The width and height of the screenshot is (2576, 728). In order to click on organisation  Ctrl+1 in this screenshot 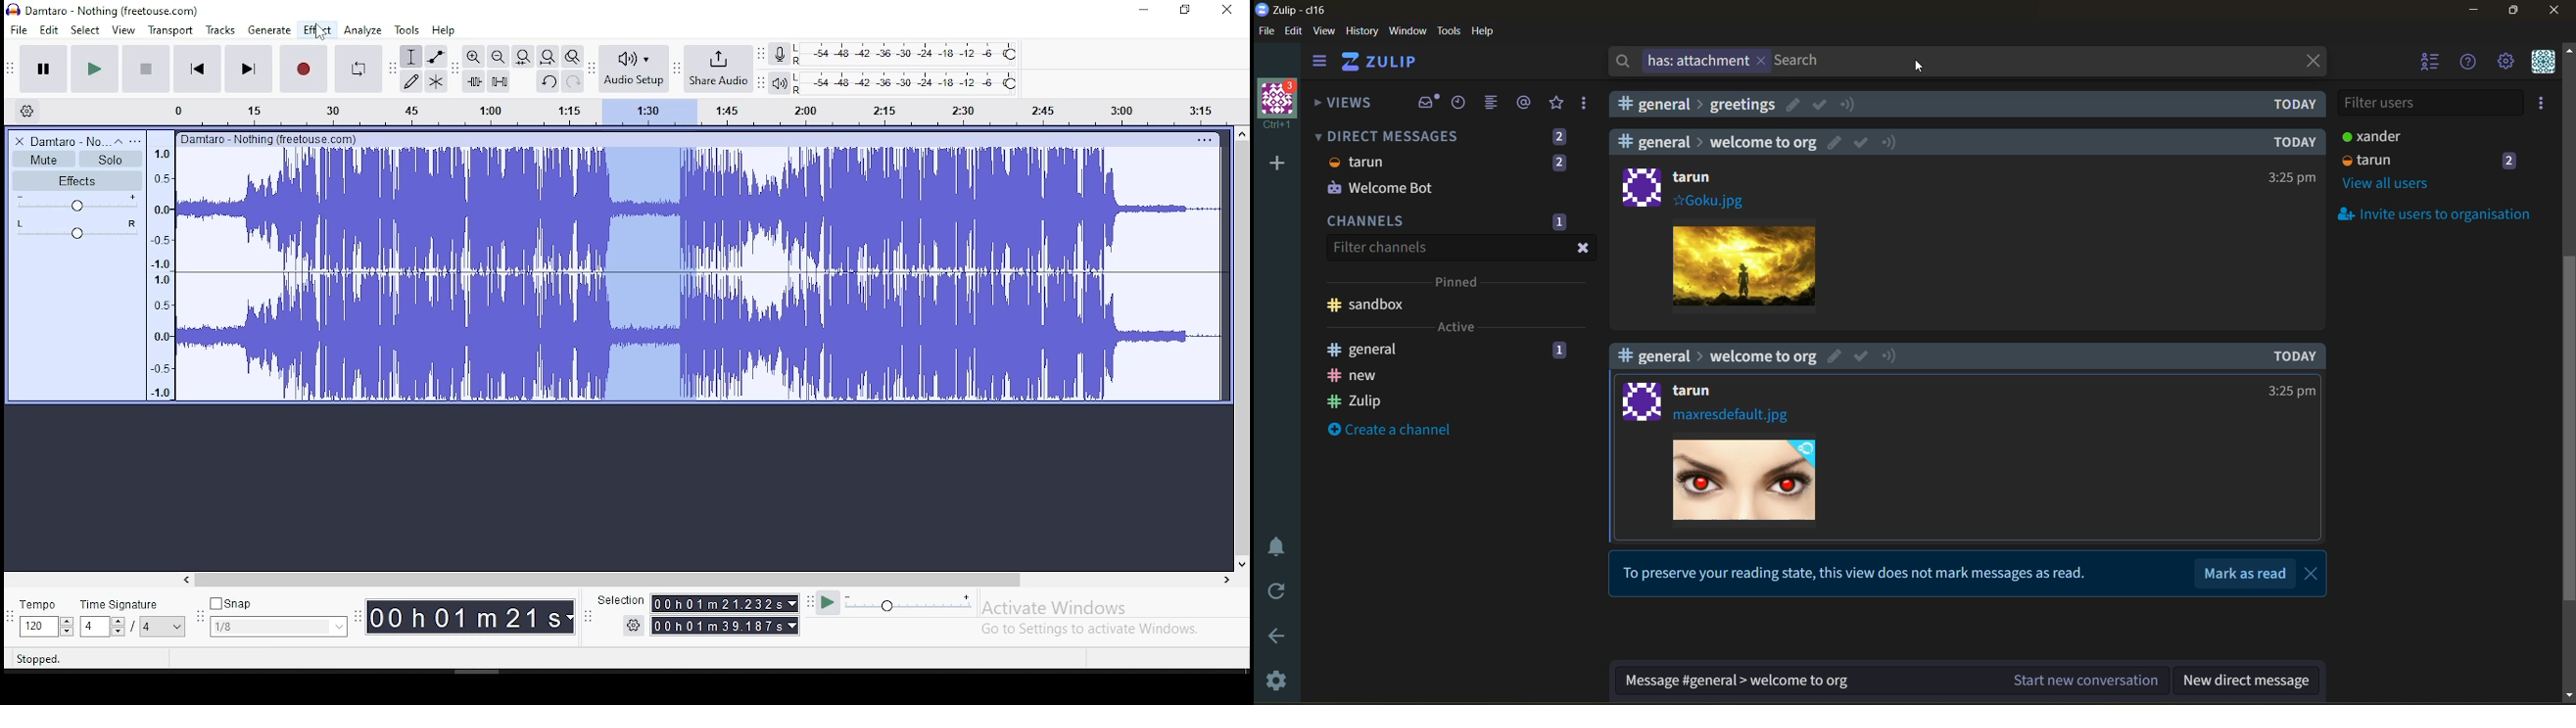, I will do `click(1281, 106)`.